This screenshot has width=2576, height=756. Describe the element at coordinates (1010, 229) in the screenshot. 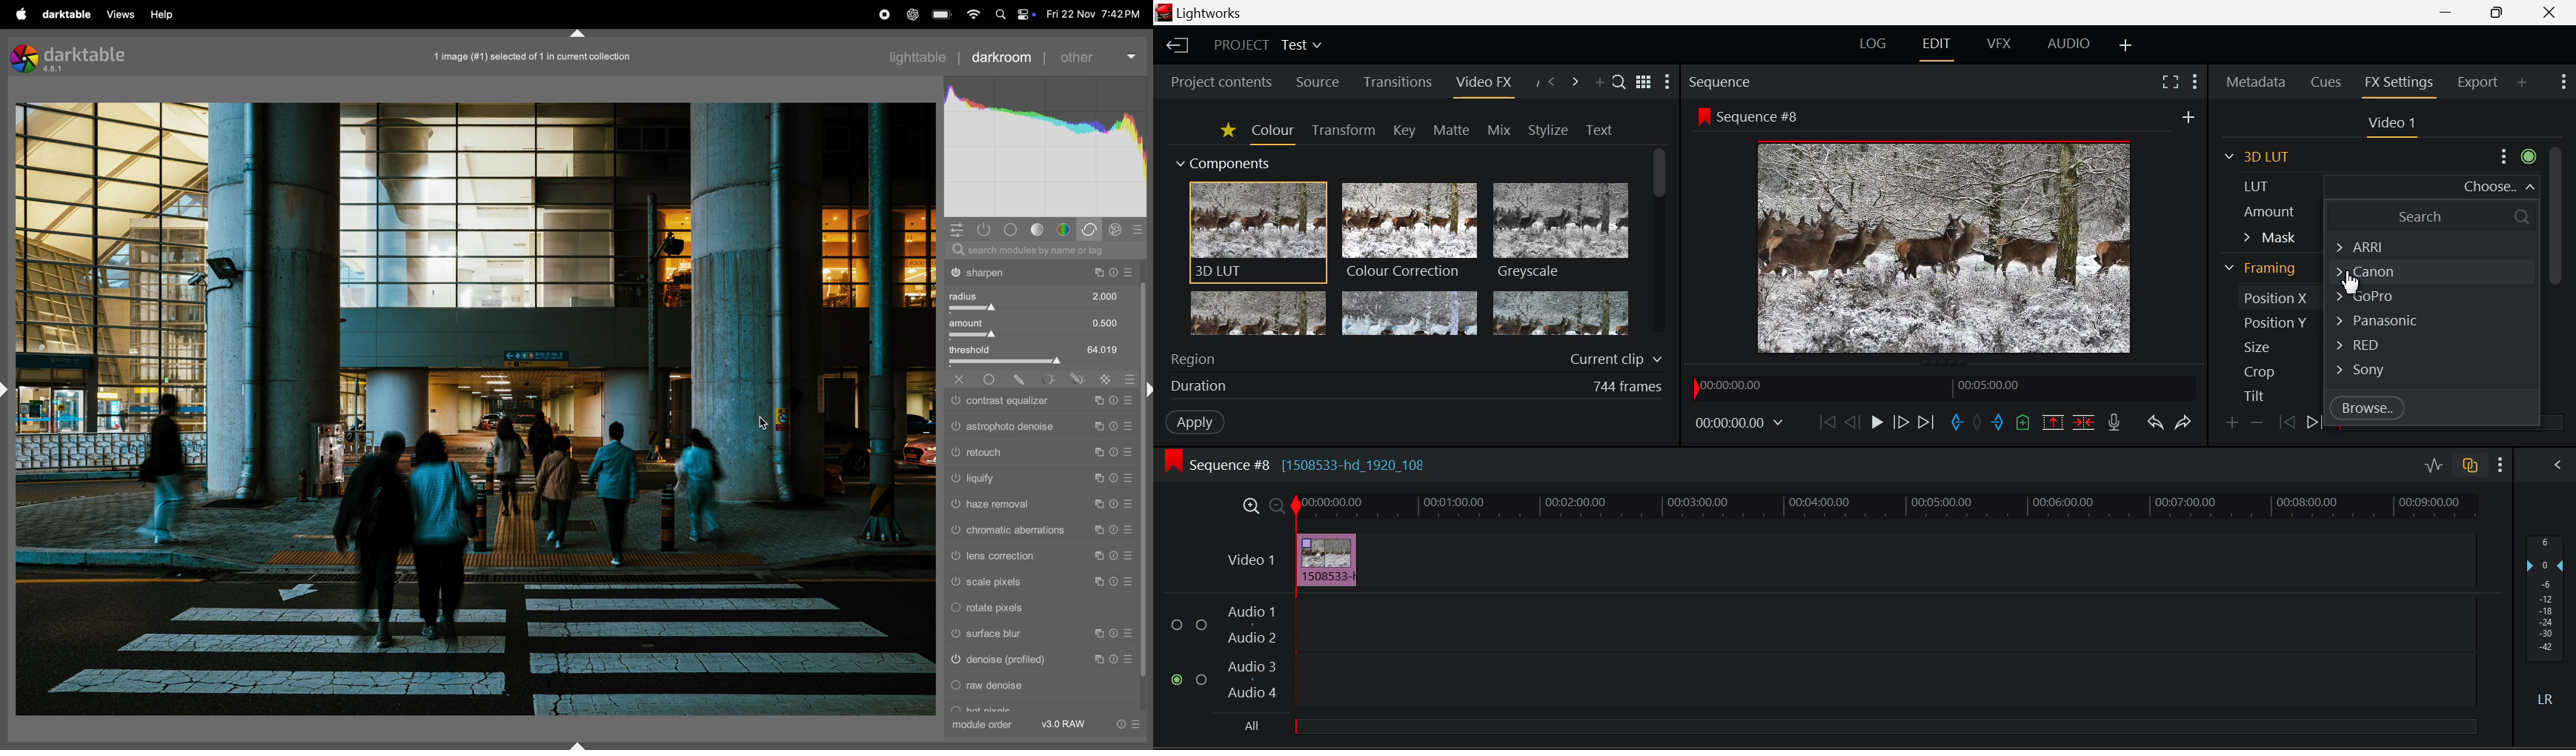

I see `base` at that location.